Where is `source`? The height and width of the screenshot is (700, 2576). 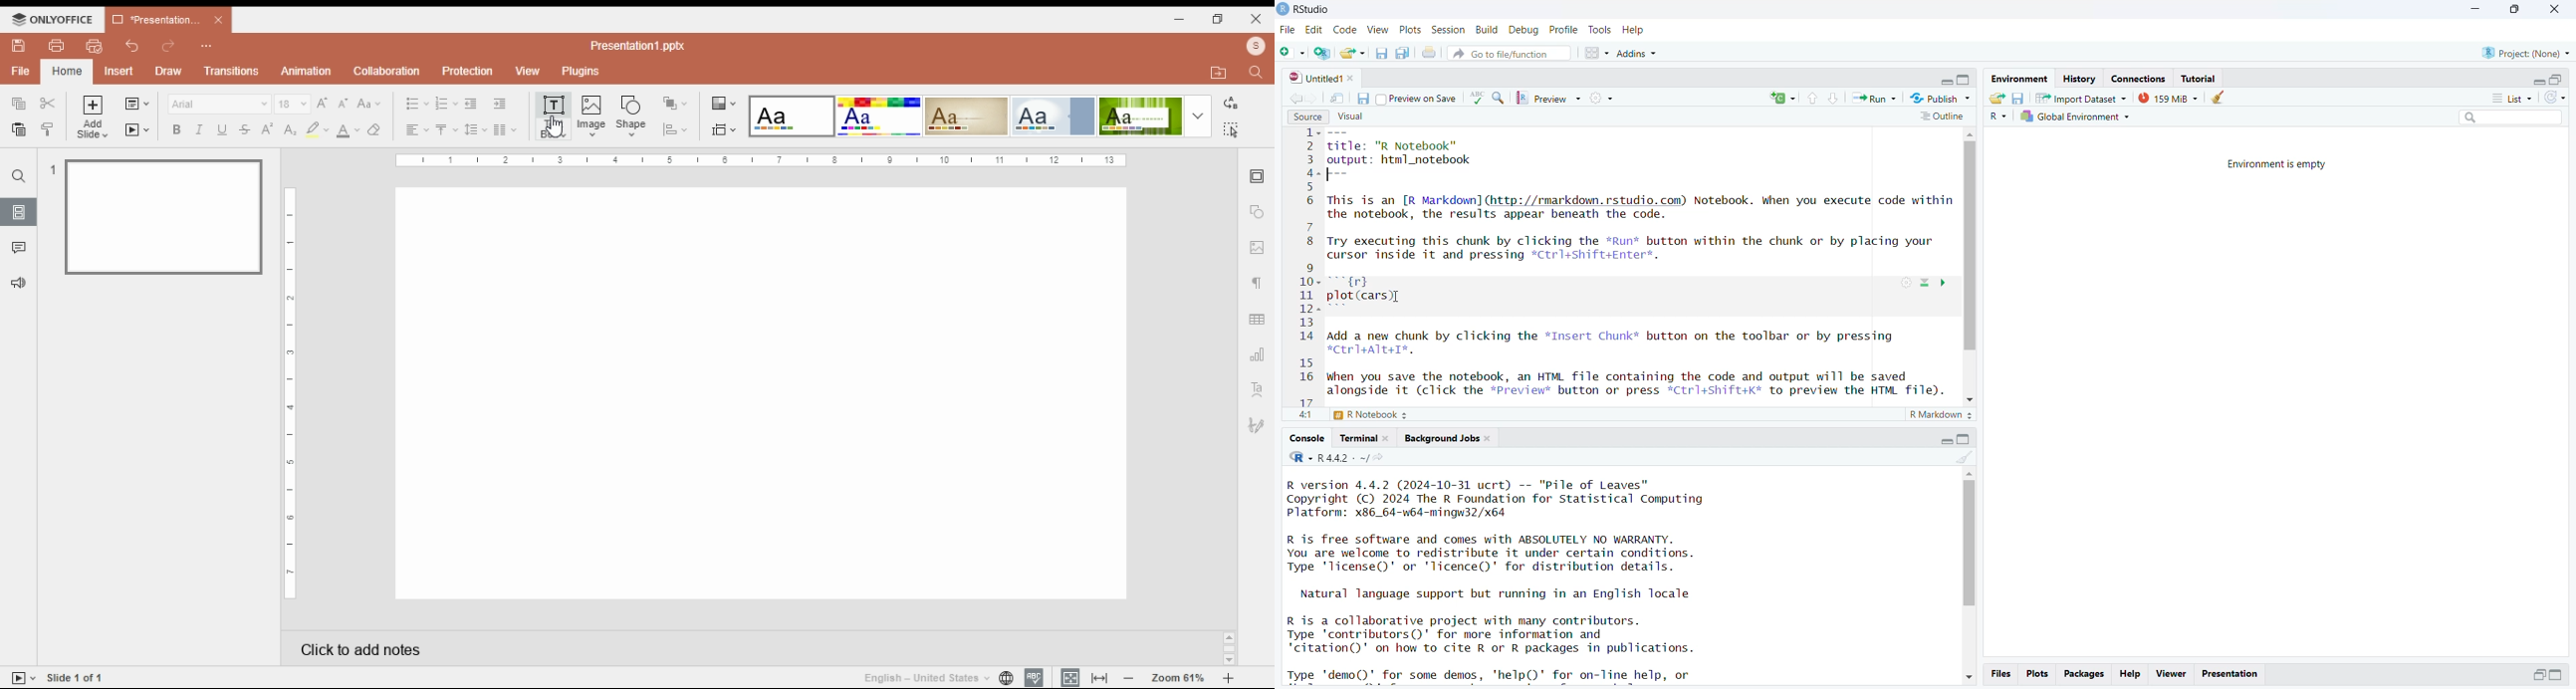 source is located at coordinates (1306, 116).